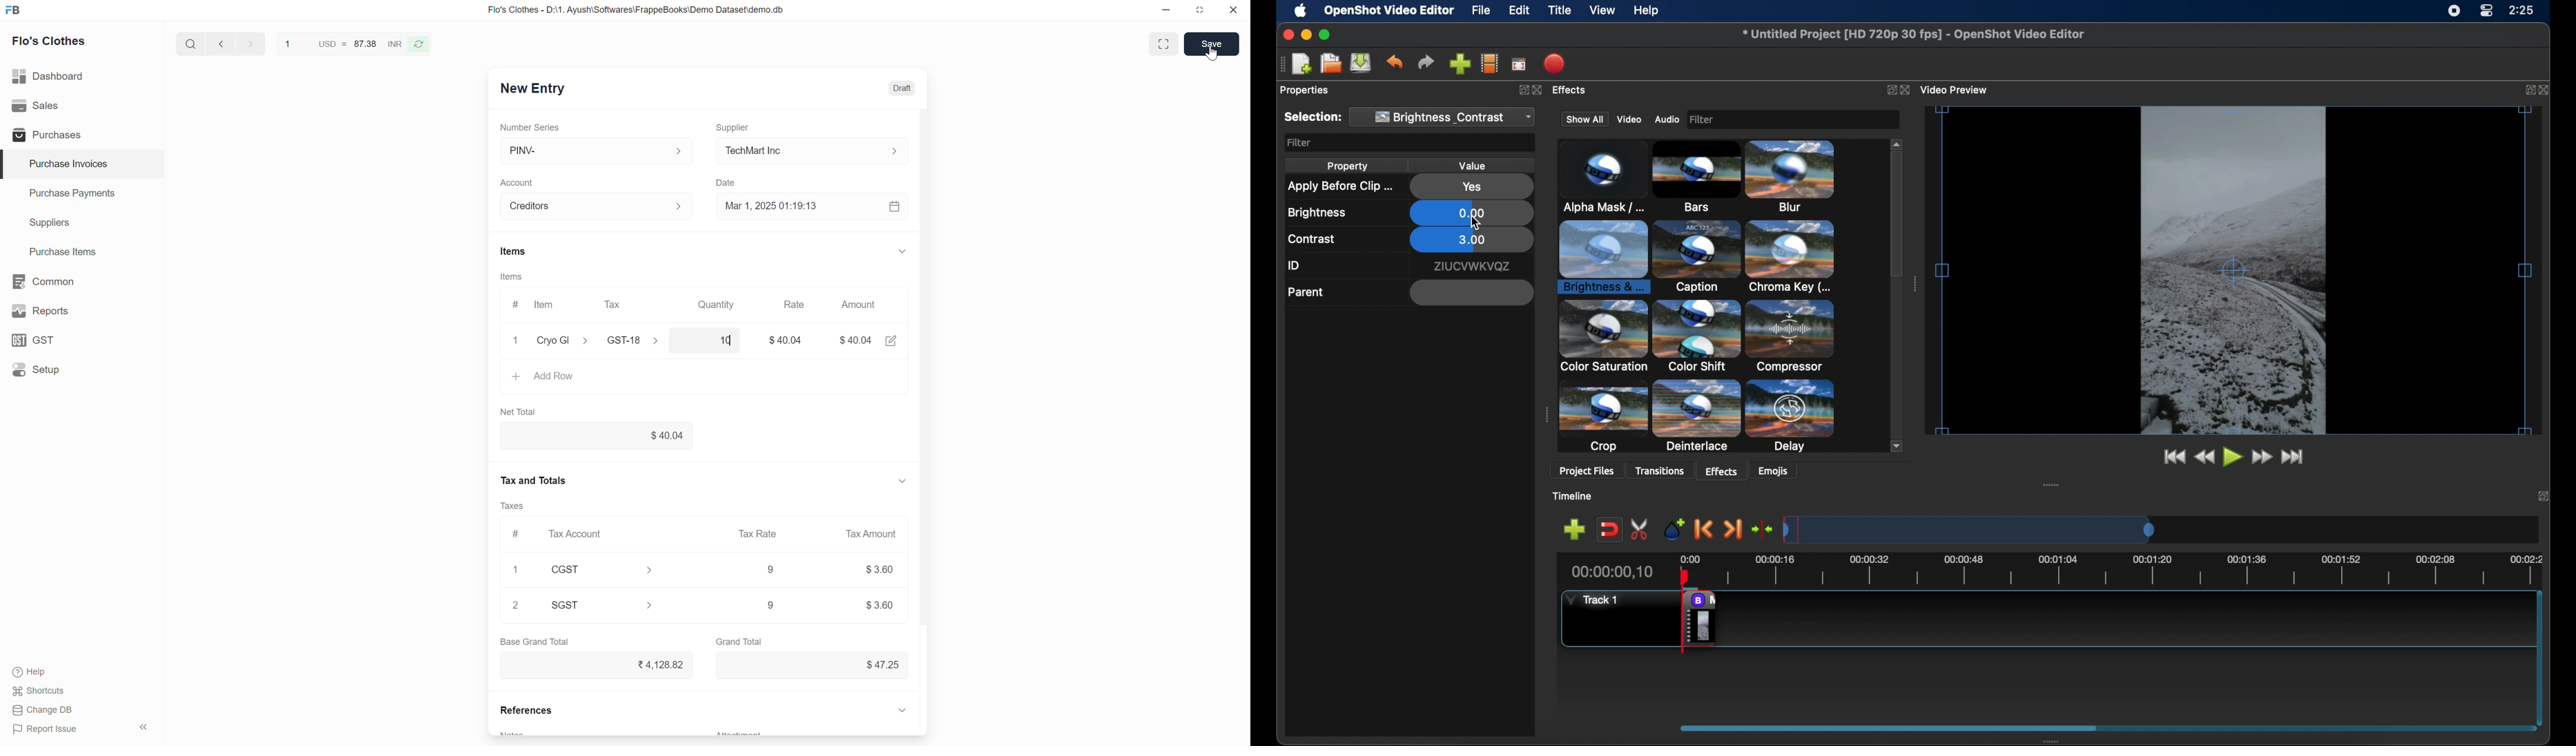 The image size is (2576, 756). I want to click on rewind, so click(2204, 458).